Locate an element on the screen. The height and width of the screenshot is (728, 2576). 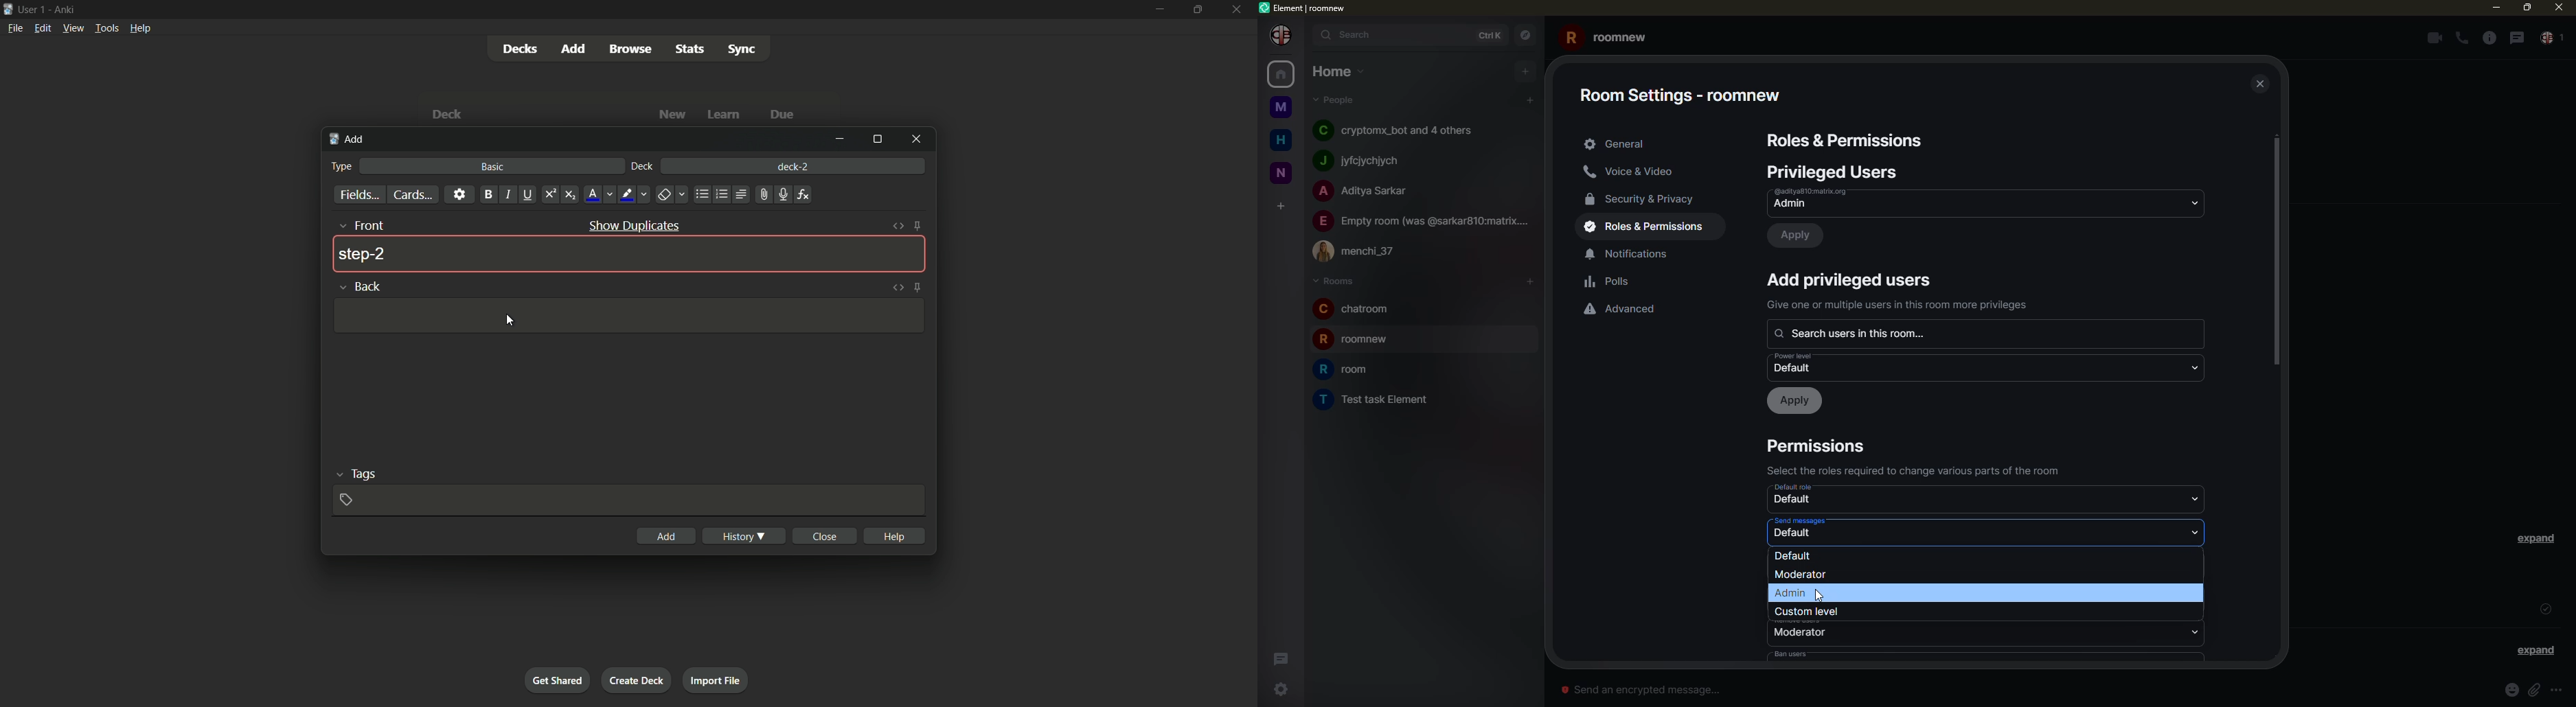
advaced is located at coordinates (1625, 308).